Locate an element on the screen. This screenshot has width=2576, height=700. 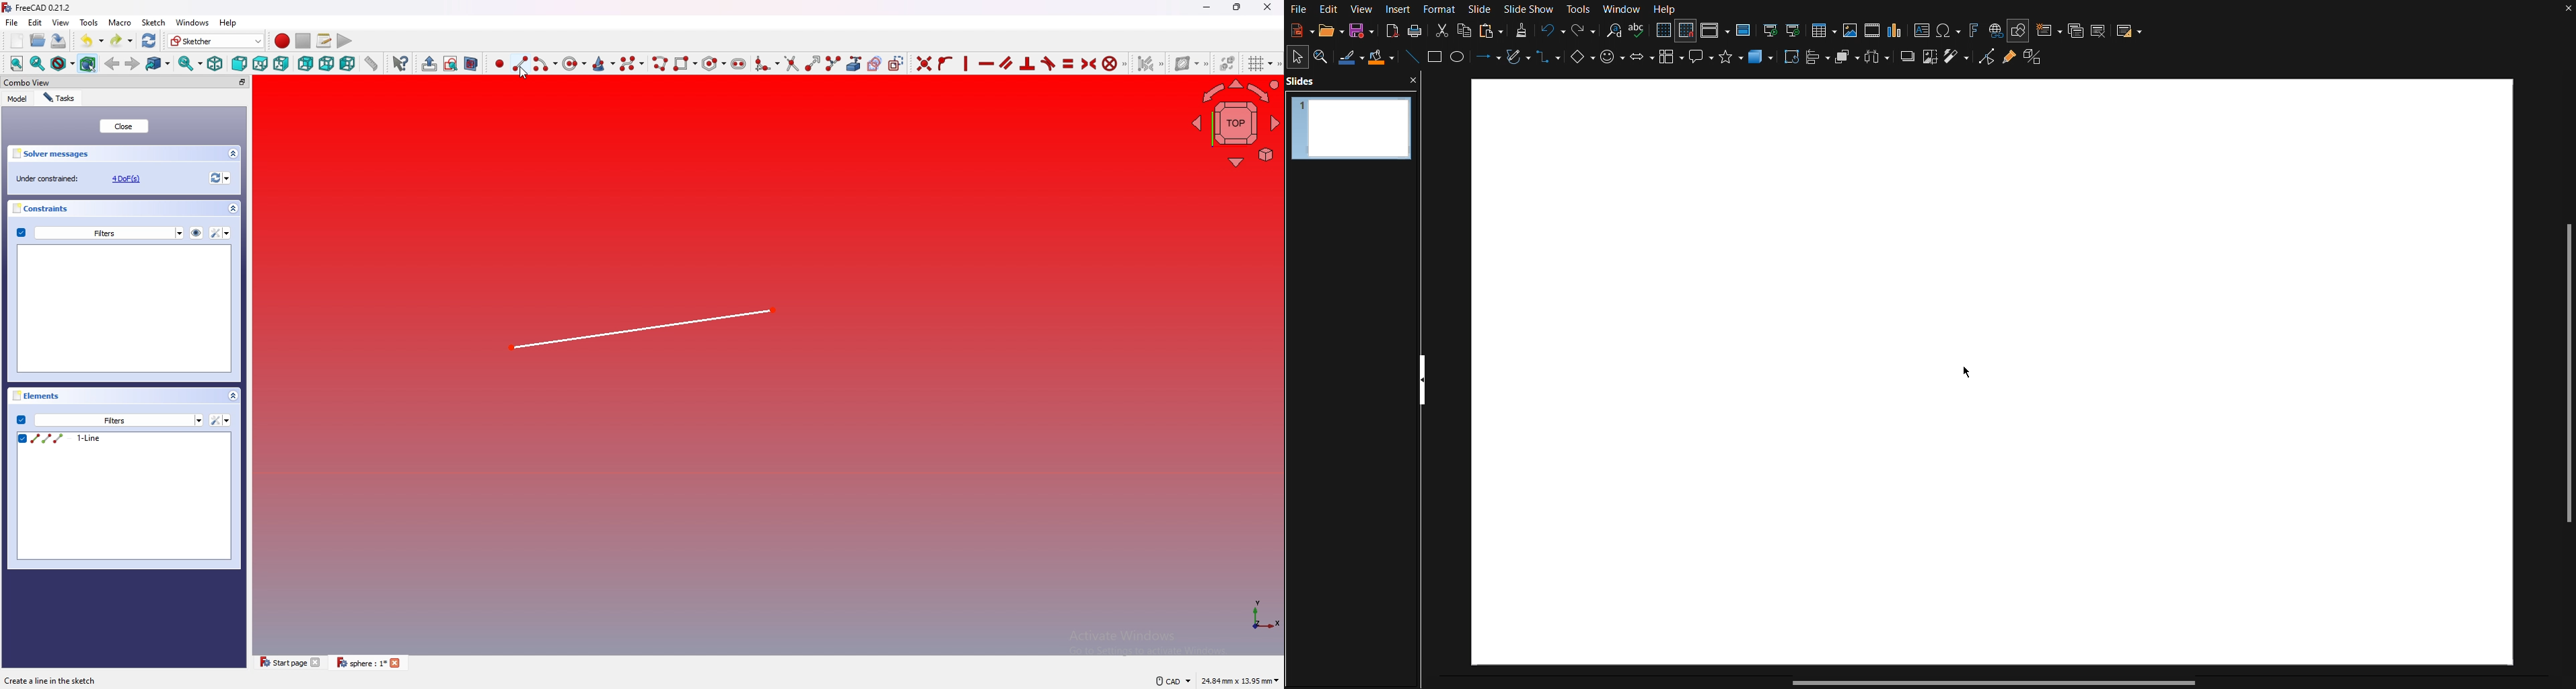
CAD is located at coordinates (1171, 681).